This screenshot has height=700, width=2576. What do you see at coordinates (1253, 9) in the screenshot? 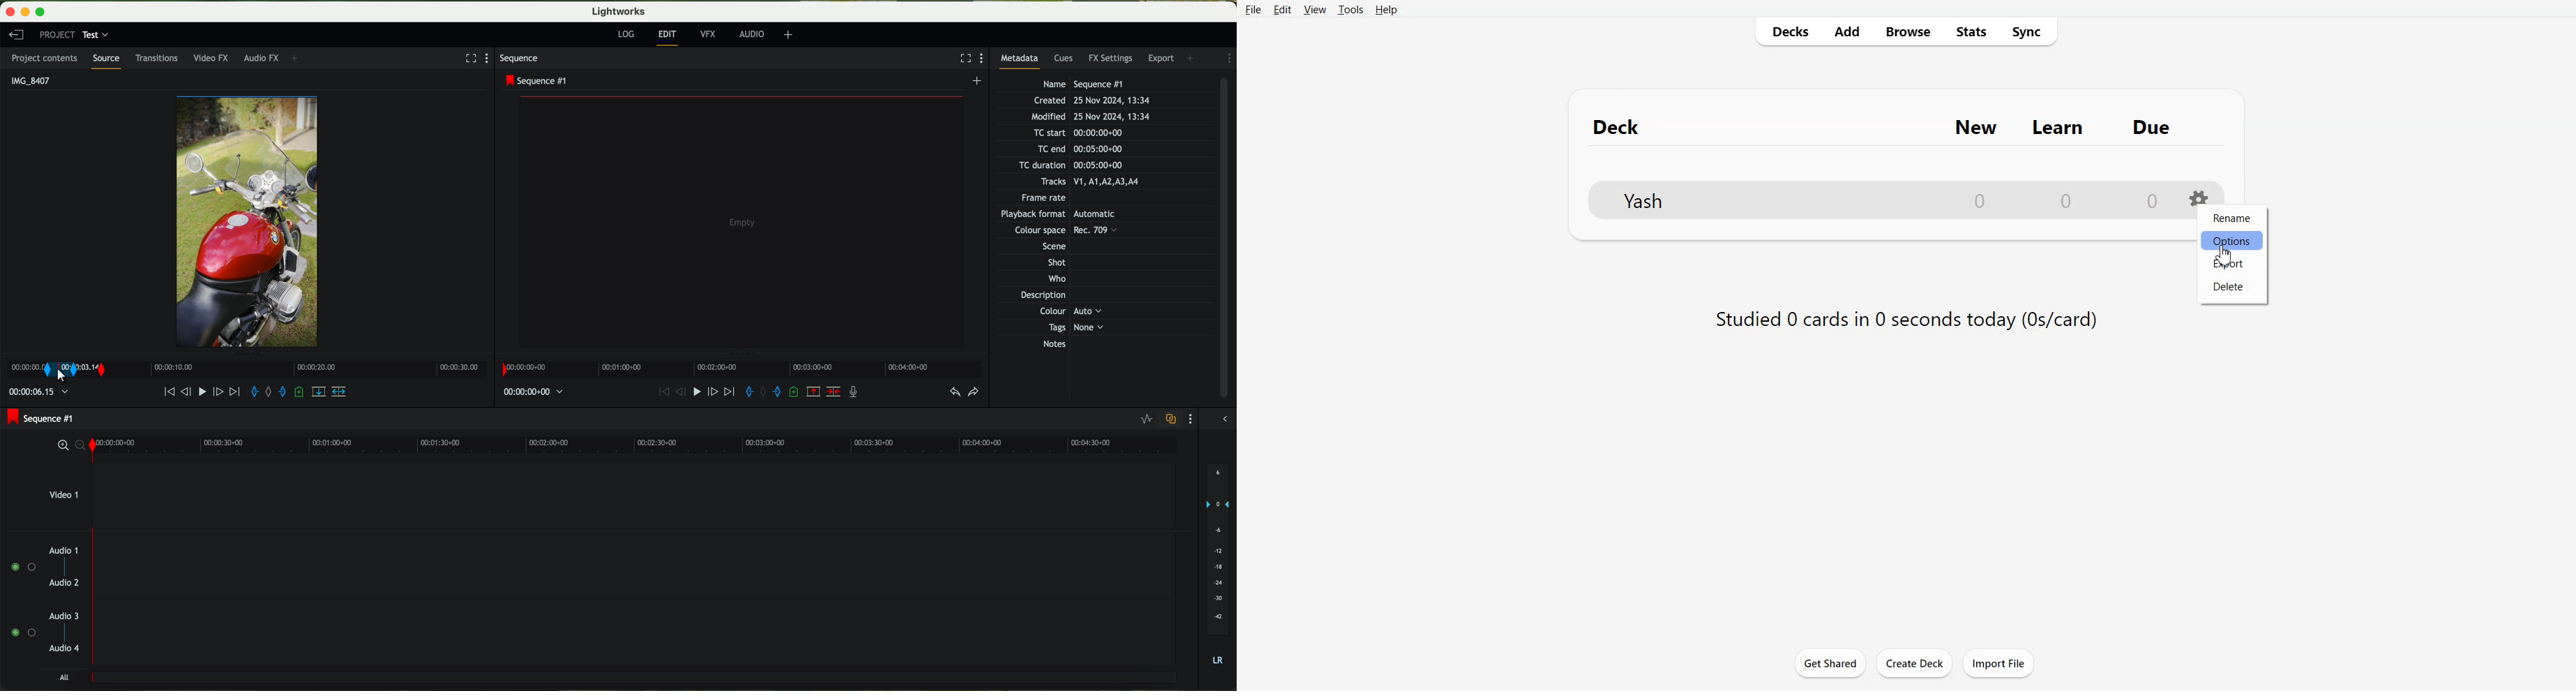
I see `File` at bounding box center [1253, 9].